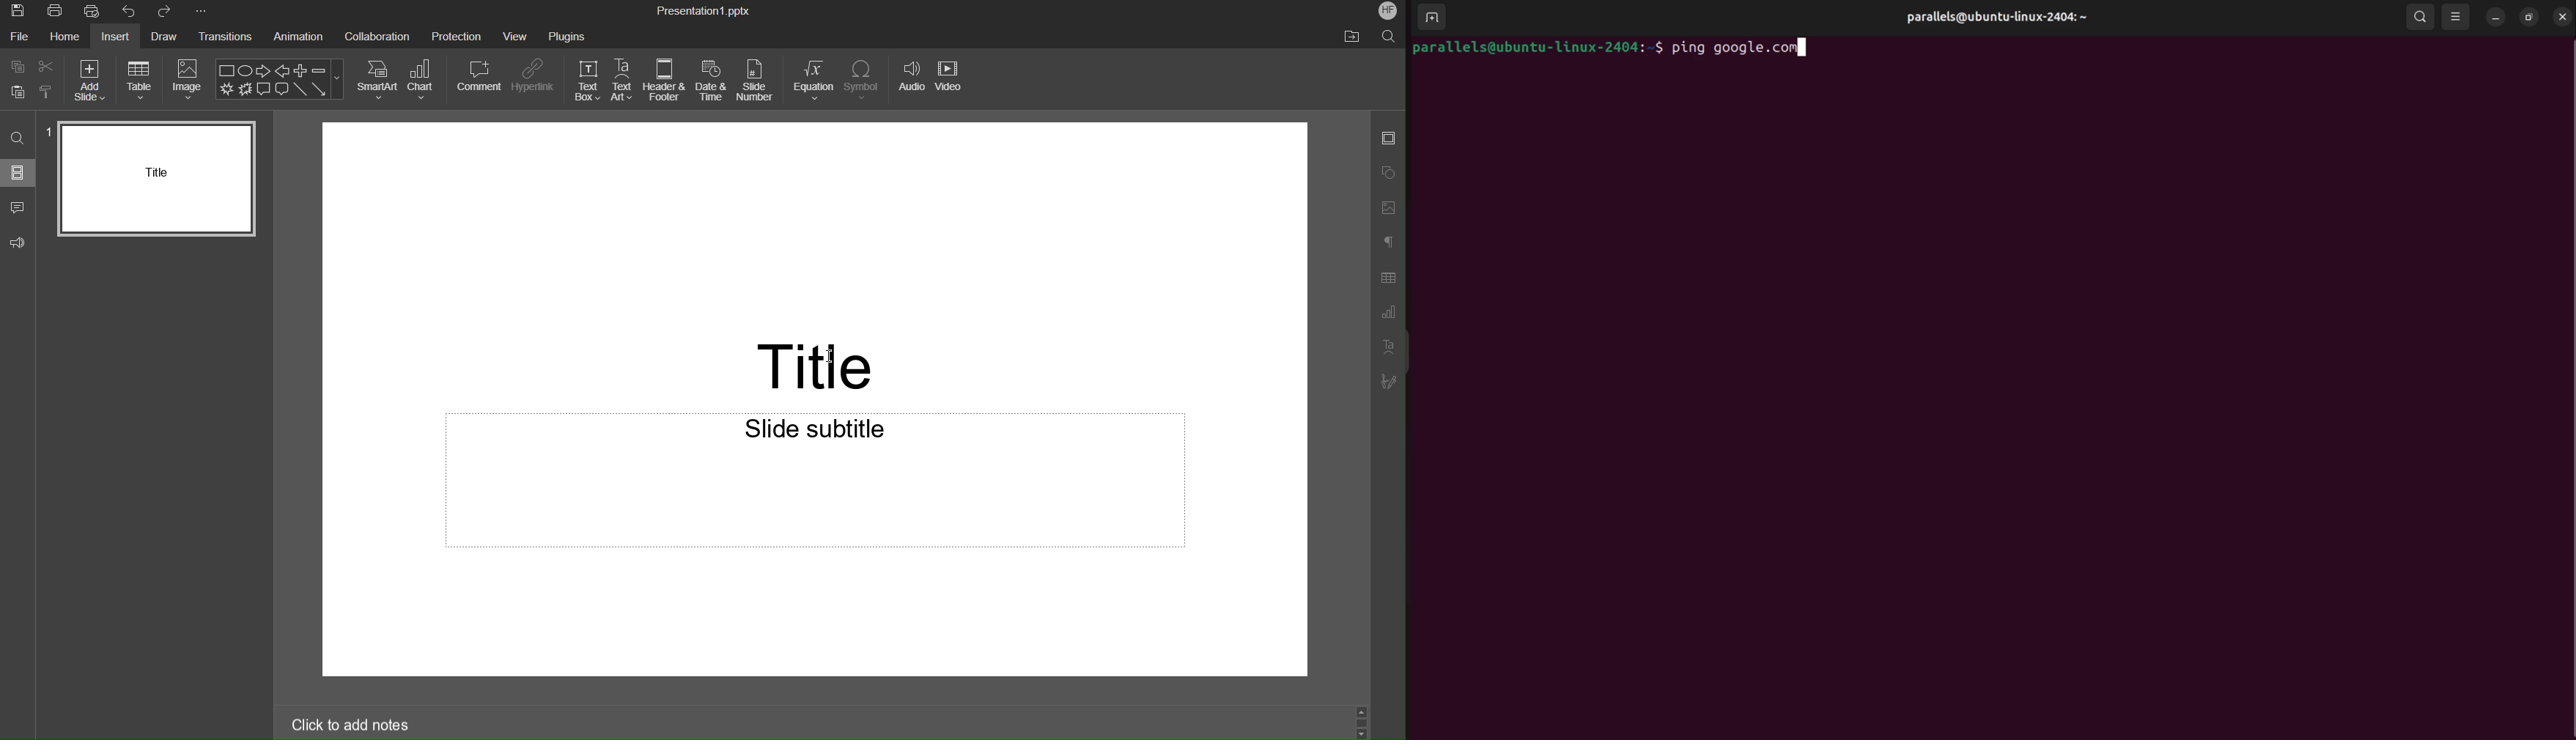  Describe the element at coordinates (167, 12) in the screenshot. I see `Redo` at that location.